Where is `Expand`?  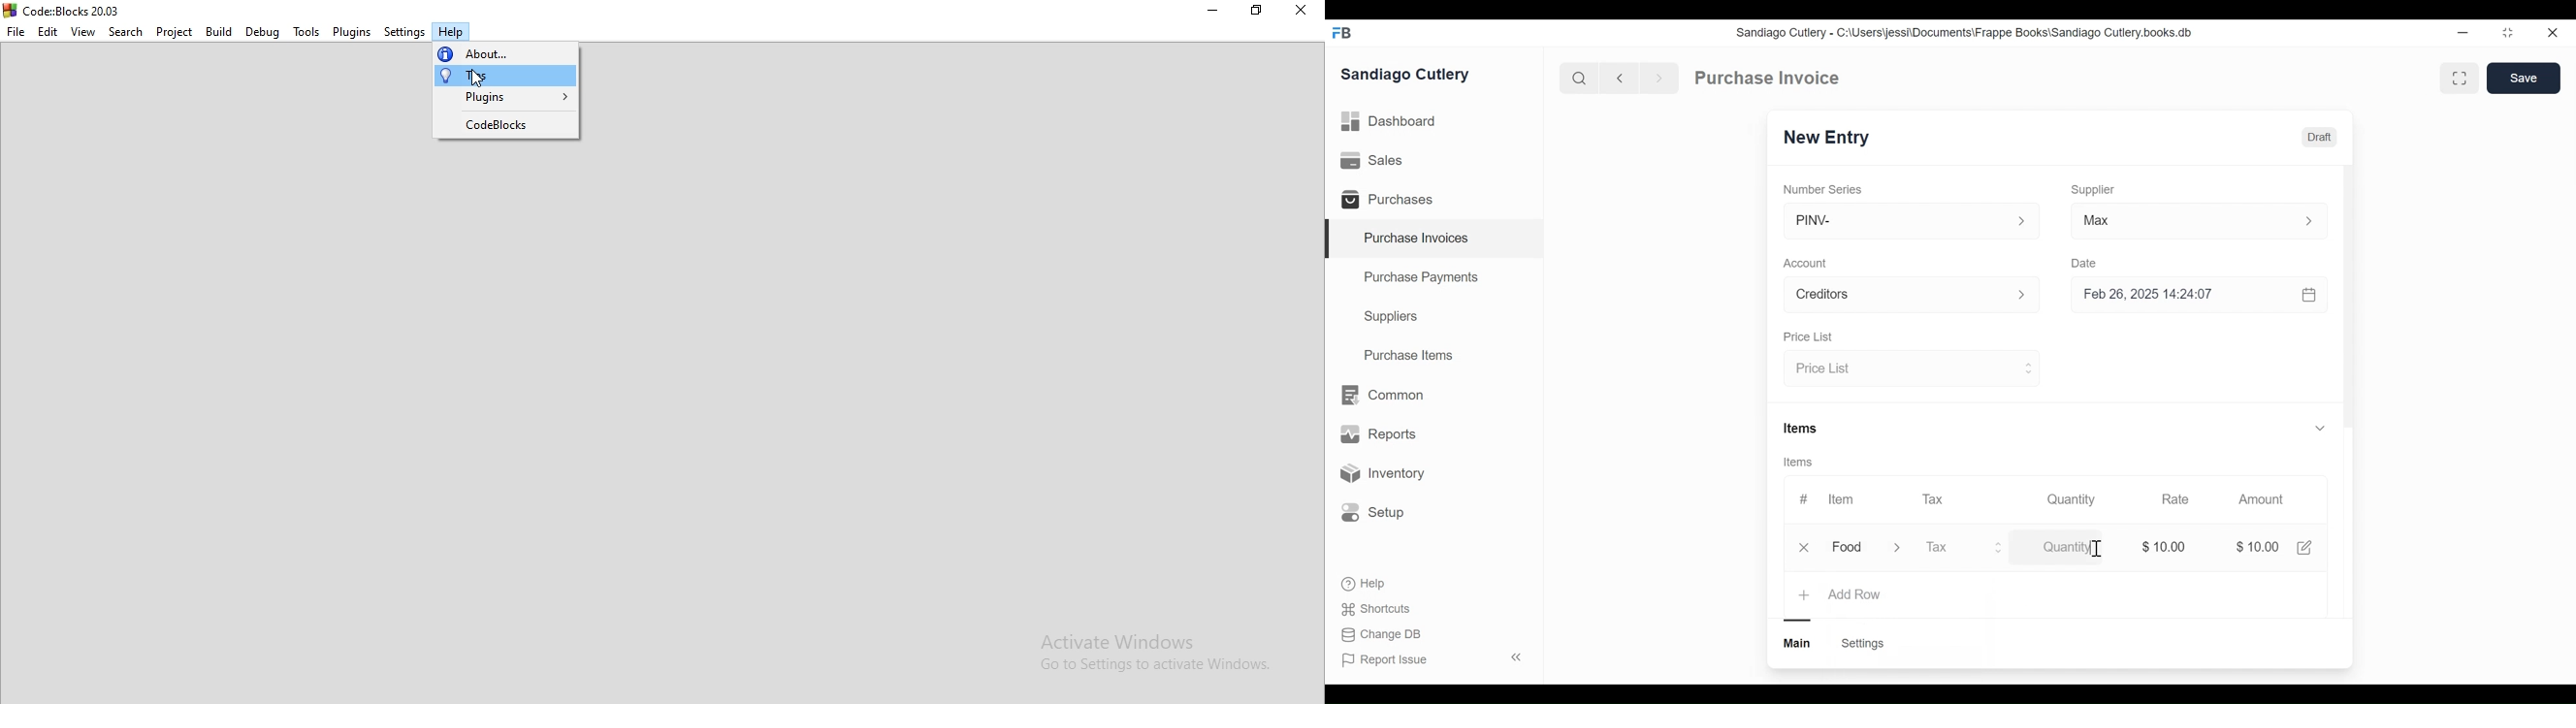
Expand is located at coordinates (2022, 222).